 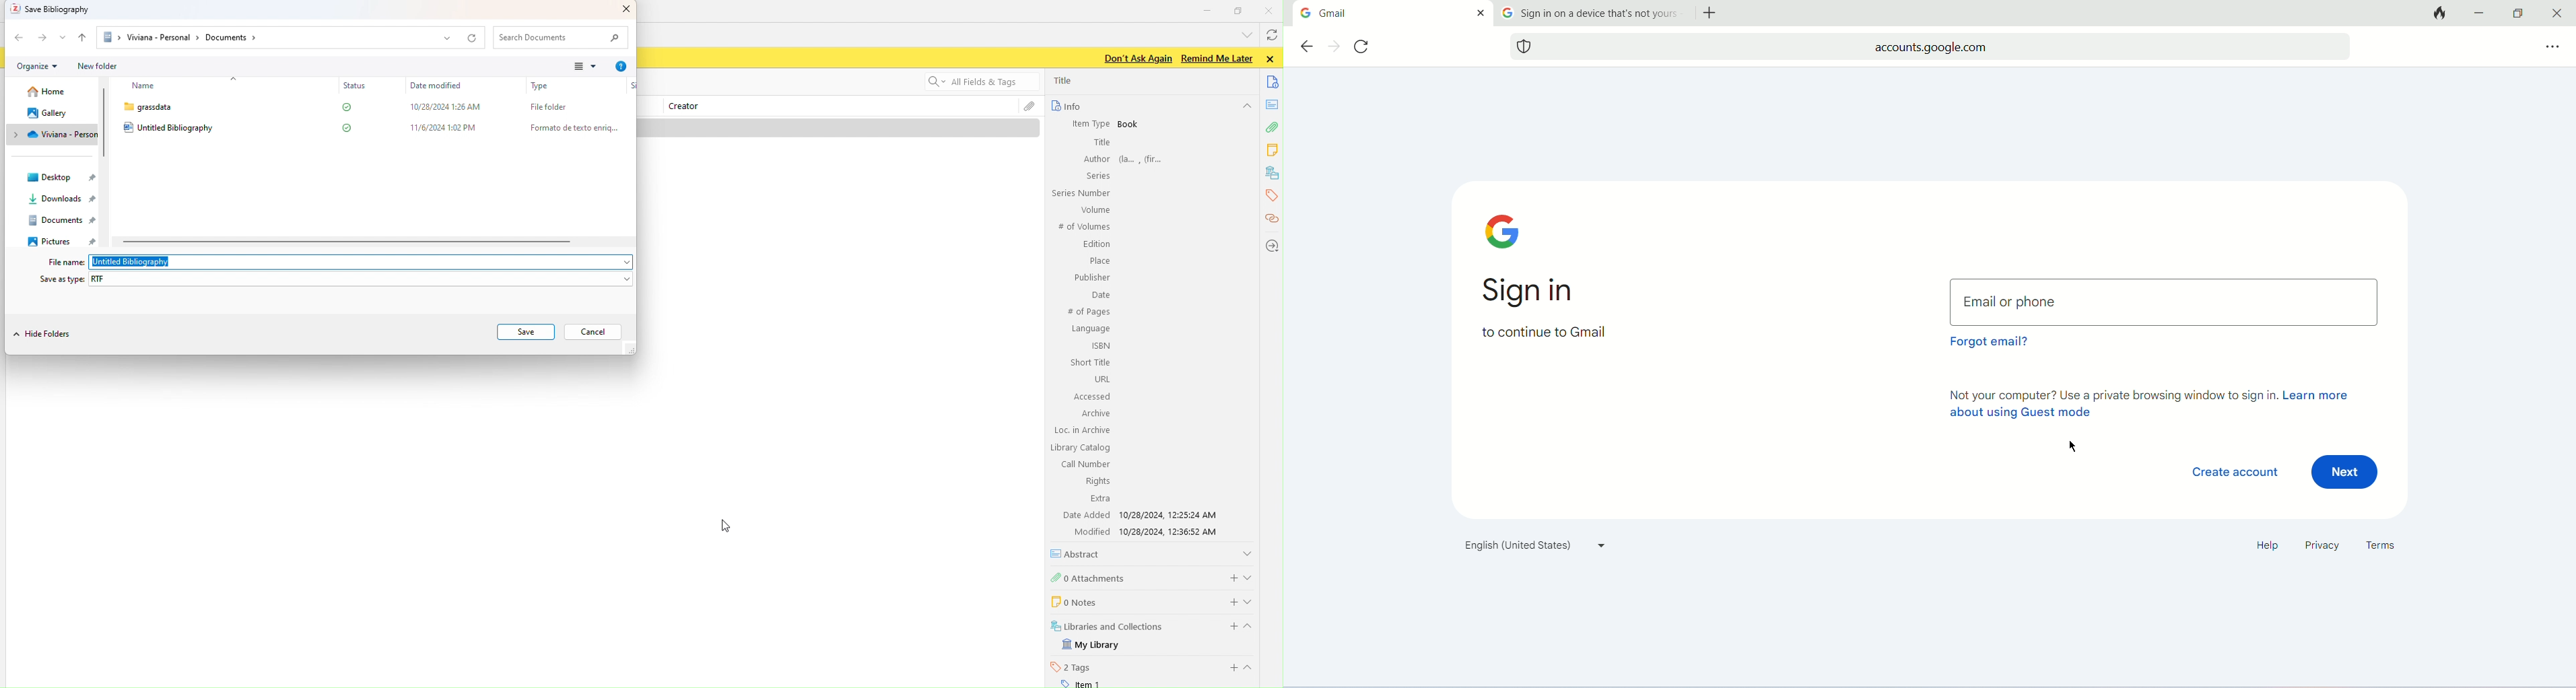 What do you see at coordinates (1085, 515) in the screenshot?
I see `Date Added` at bounding box center [1085, 515].